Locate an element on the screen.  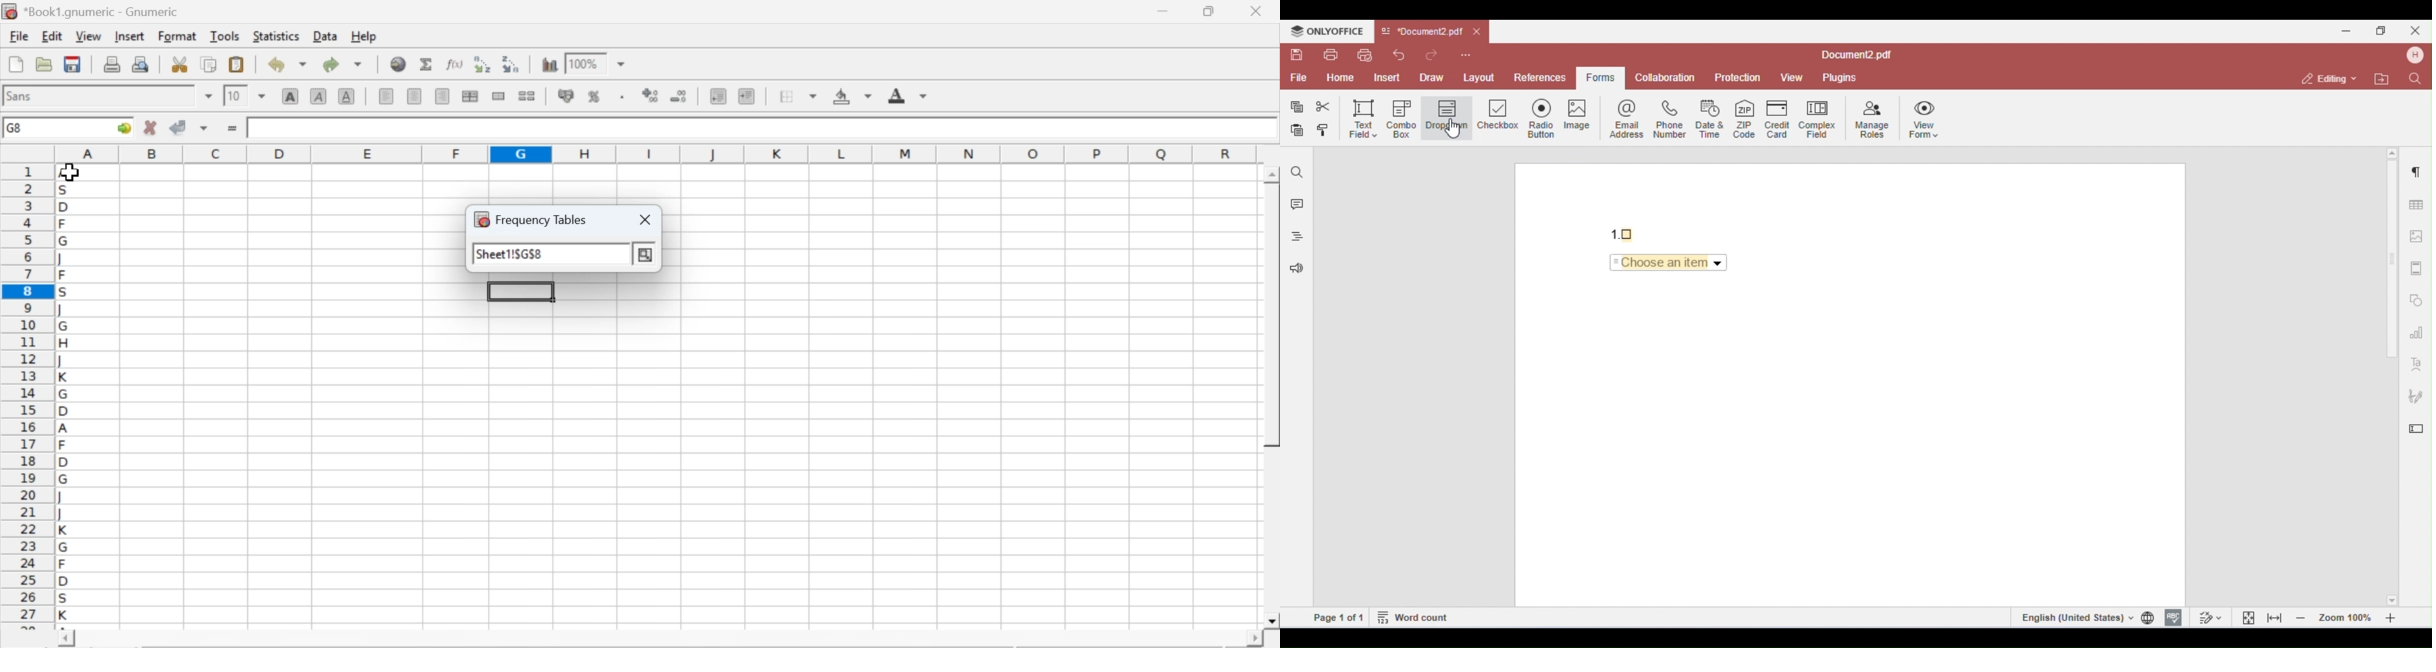
drop down is located at coordinates (210, 96).